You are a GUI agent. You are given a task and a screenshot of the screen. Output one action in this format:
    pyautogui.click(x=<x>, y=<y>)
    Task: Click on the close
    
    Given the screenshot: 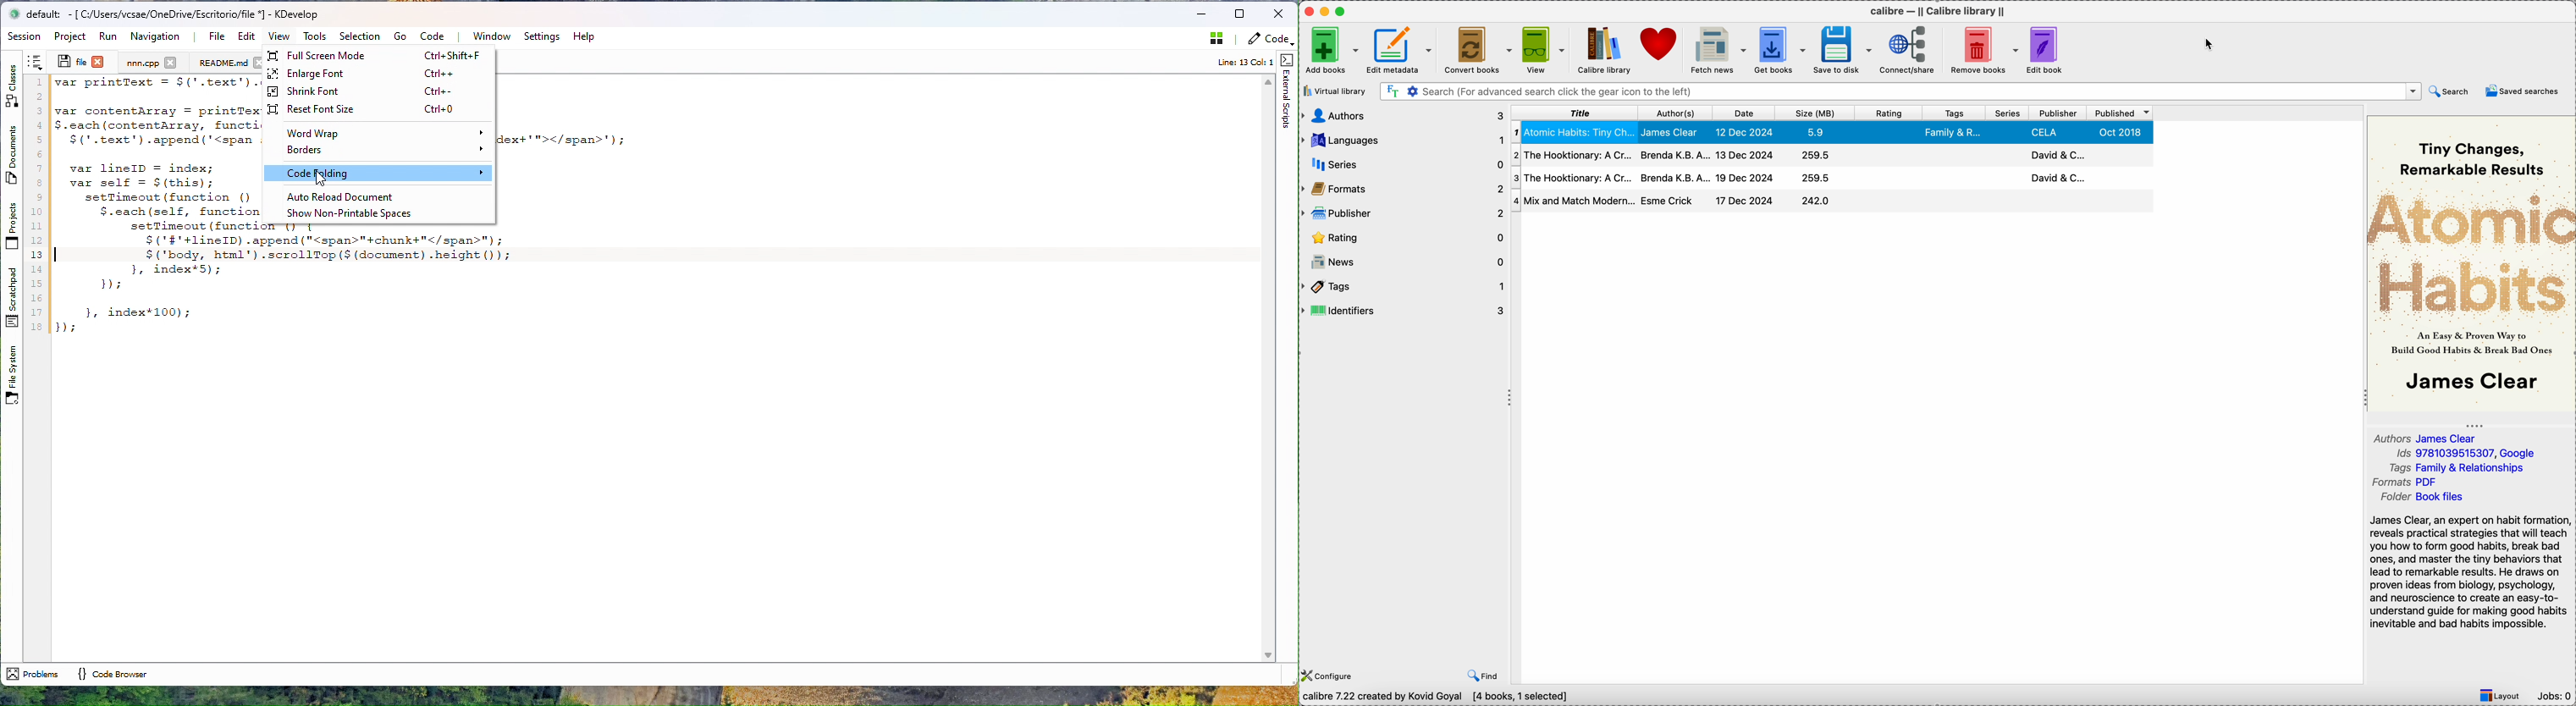 What is the action you would take?
    pyautogui.click(x=2394, y=91)
    